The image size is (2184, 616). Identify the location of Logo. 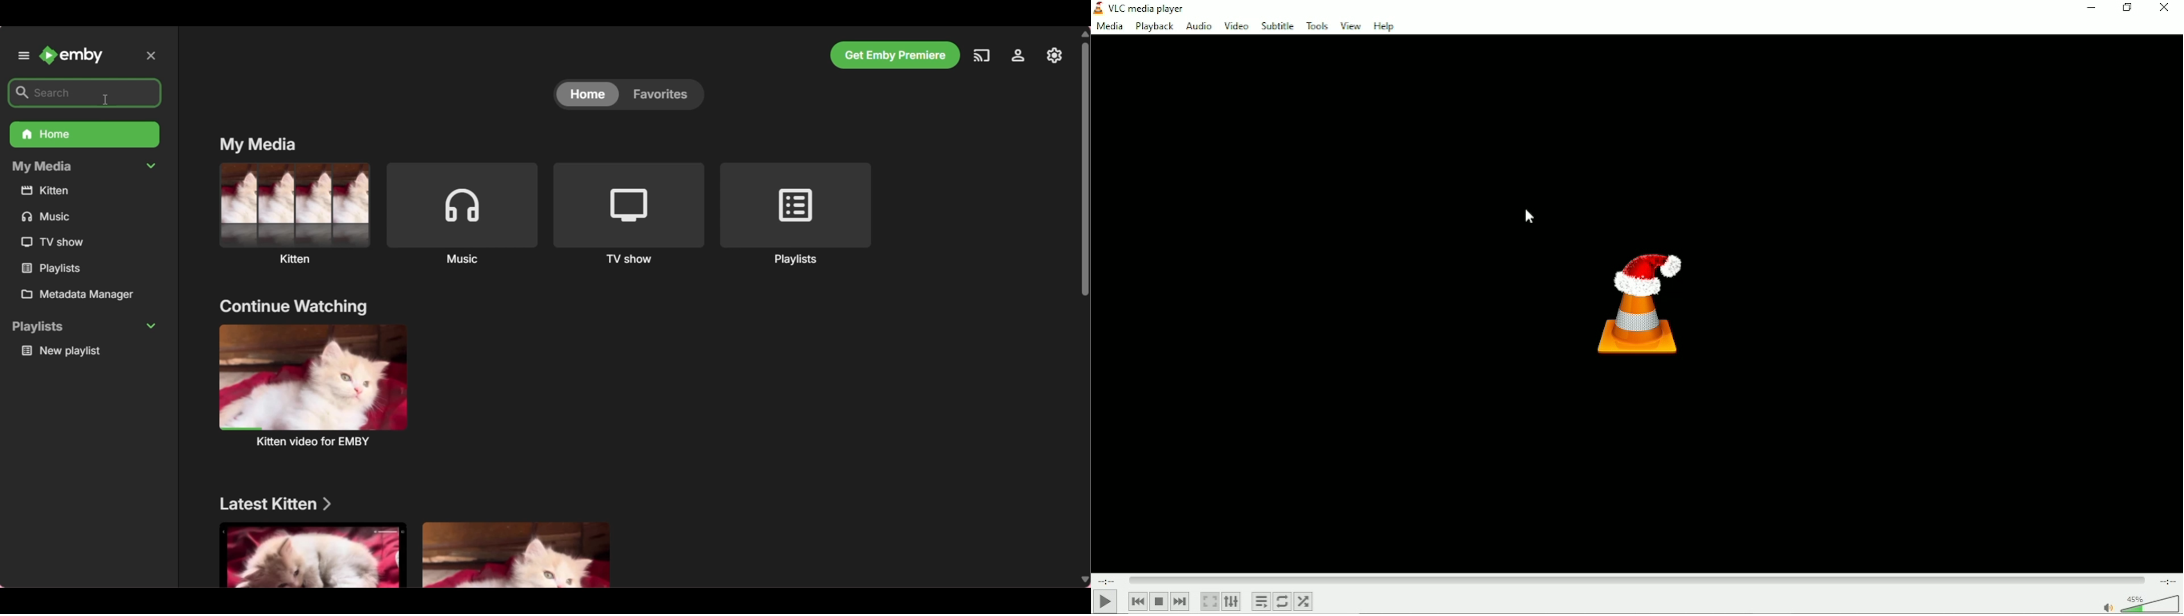
(1636, 306).